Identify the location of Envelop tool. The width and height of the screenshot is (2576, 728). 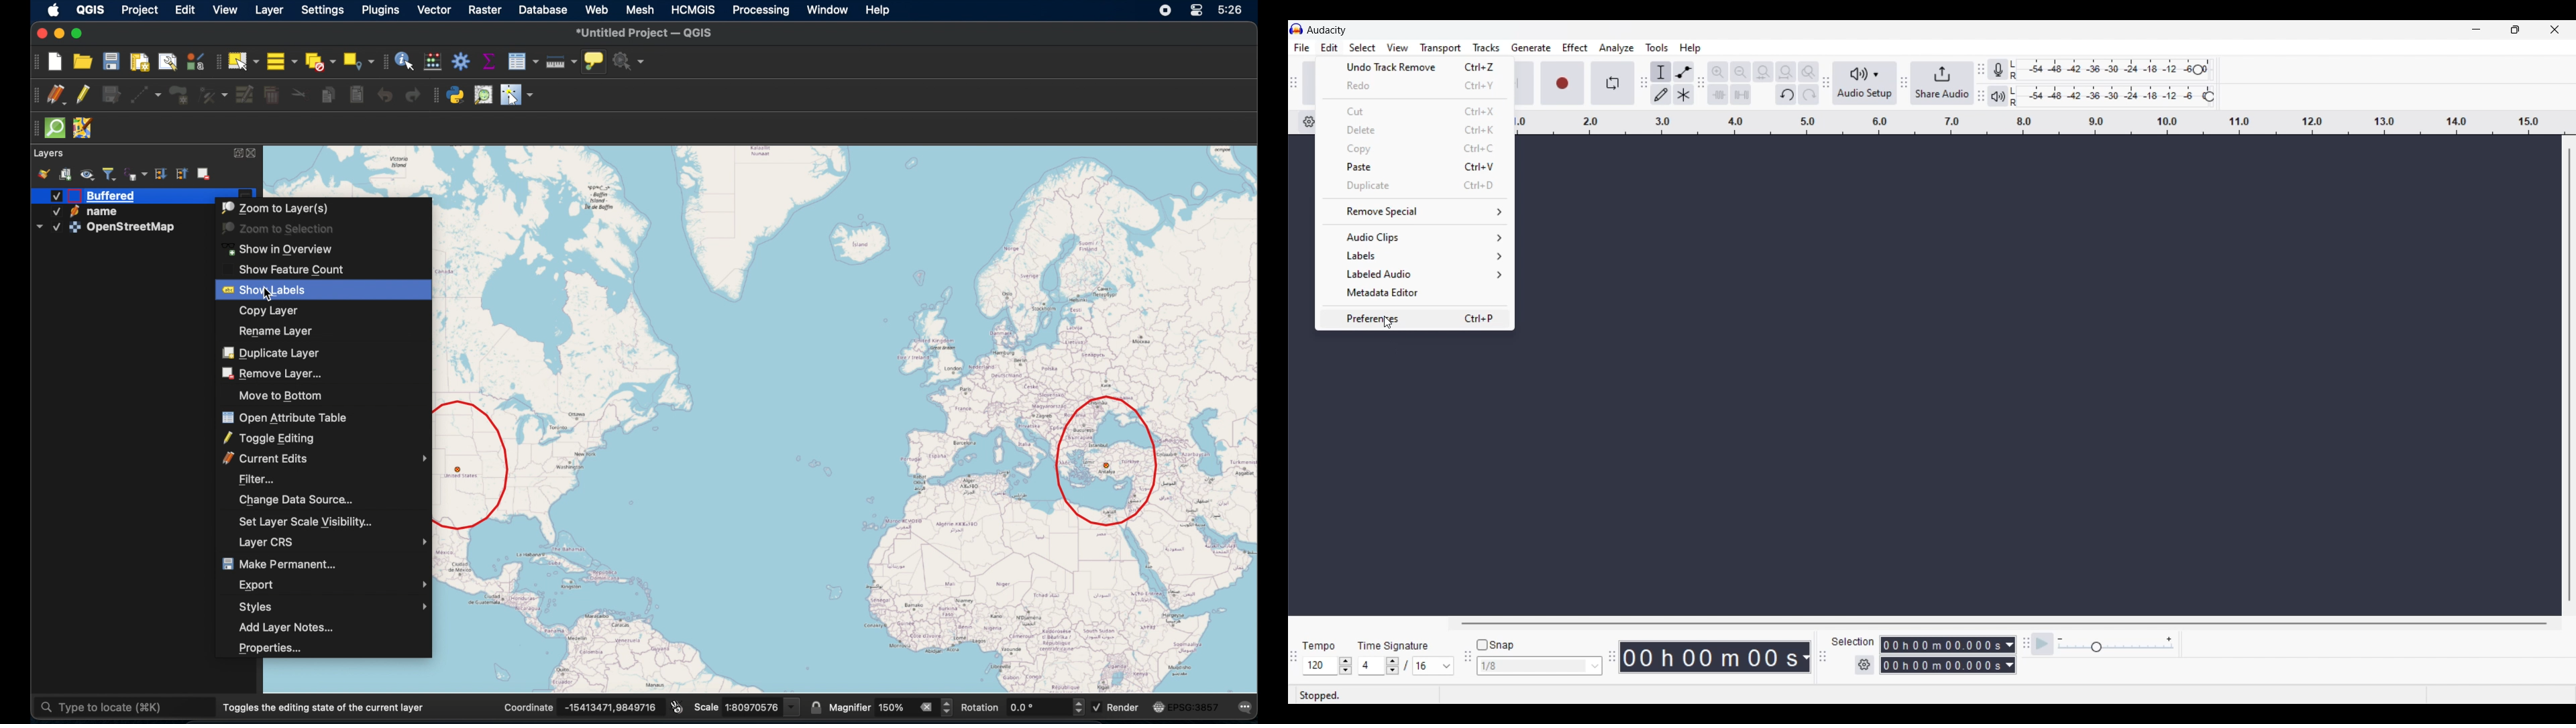
(1683, 72).